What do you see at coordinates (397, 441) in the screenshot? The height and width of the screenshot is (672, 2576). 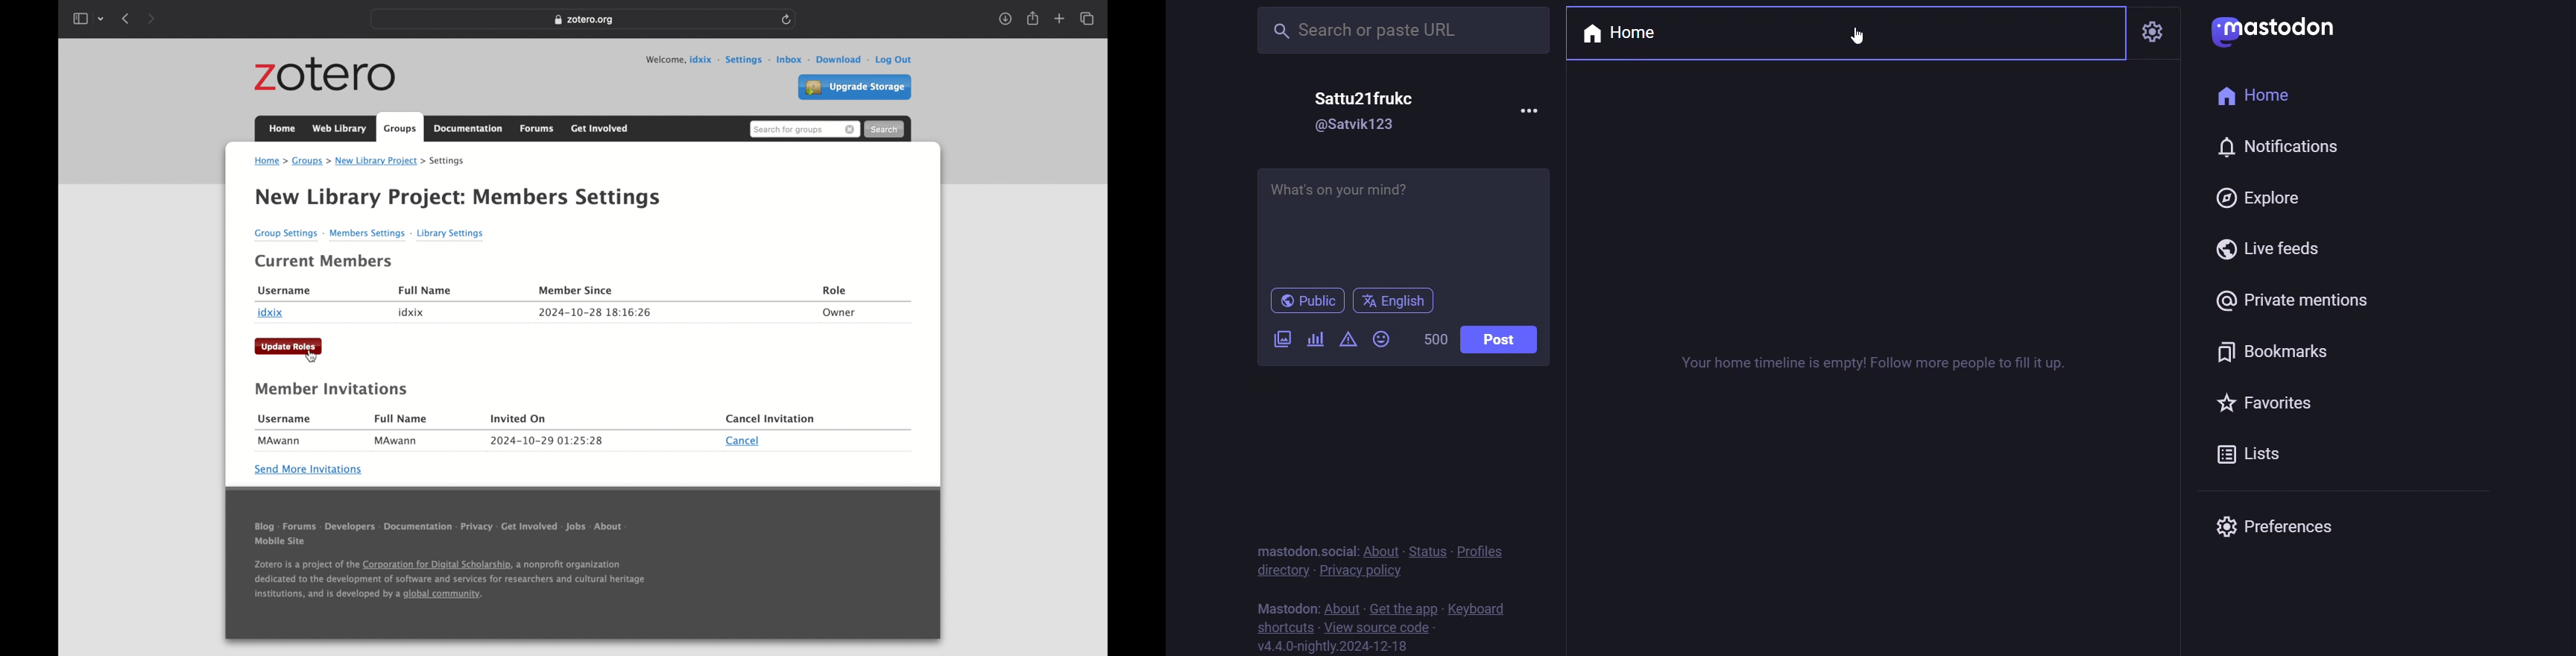 I see `MAwann` at bounding box center [397, 441].